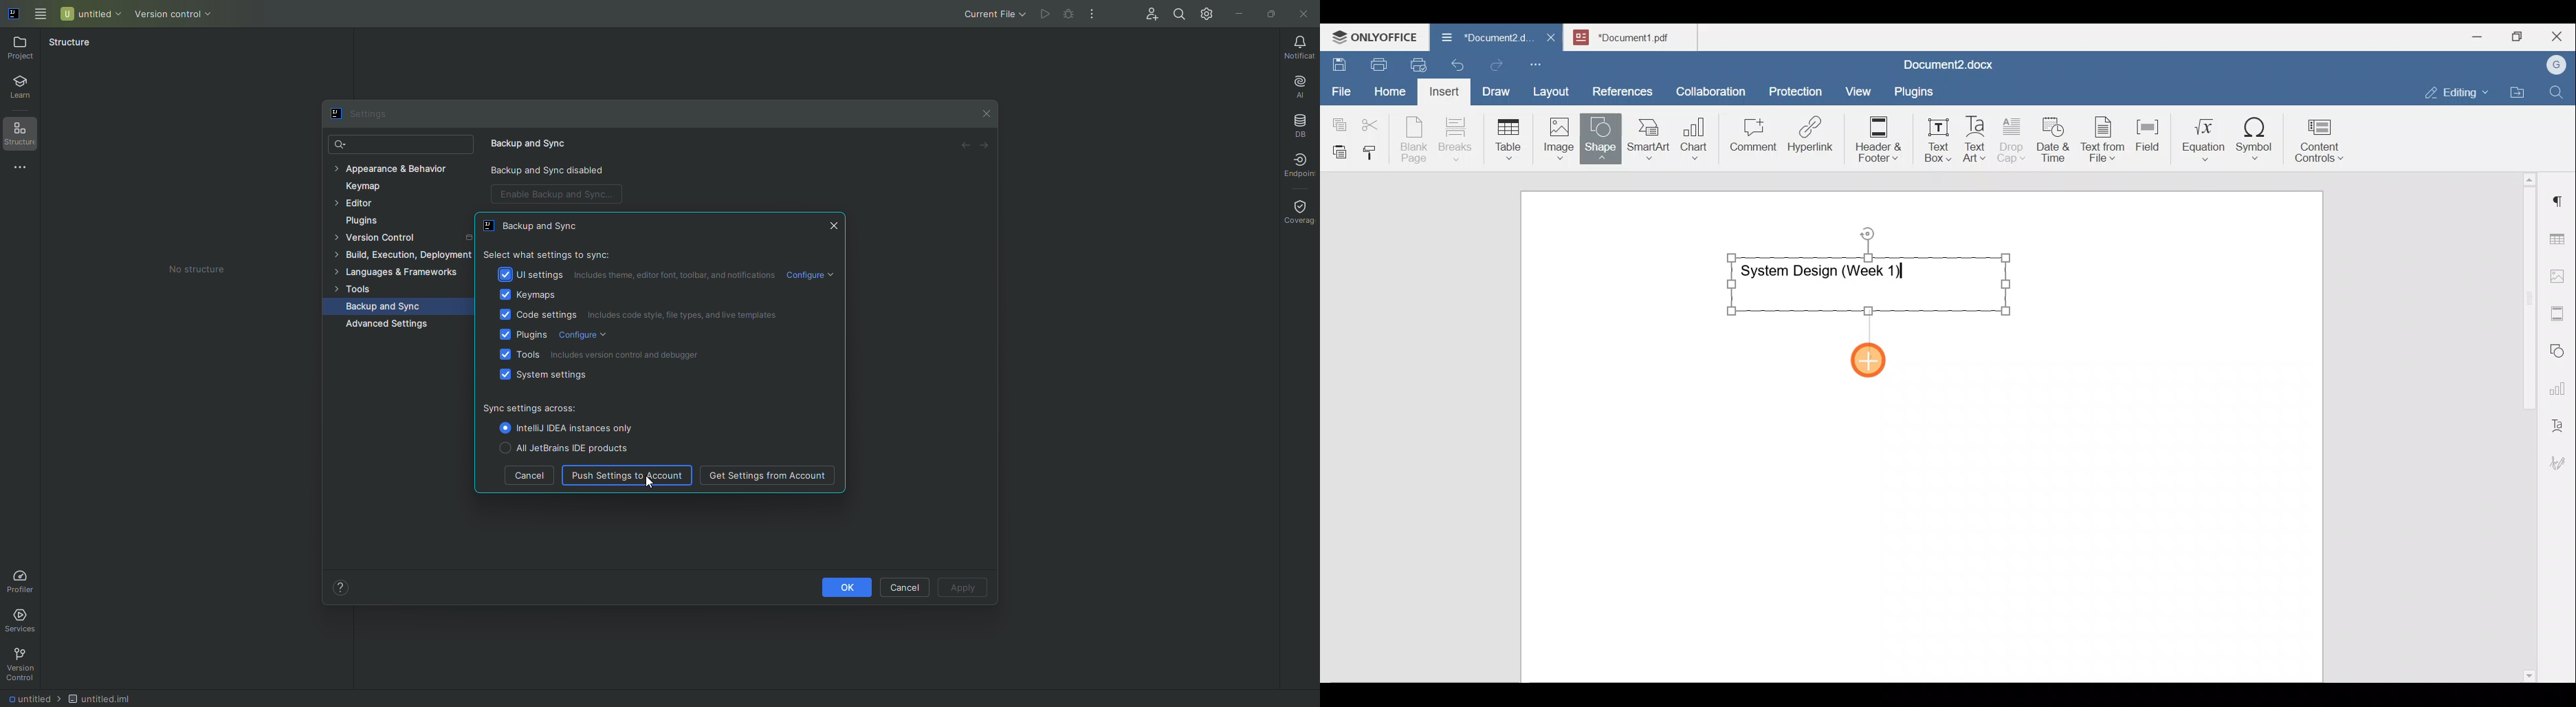 The image size is (2576, 728). I want to click on Editor, so click(362, 206).